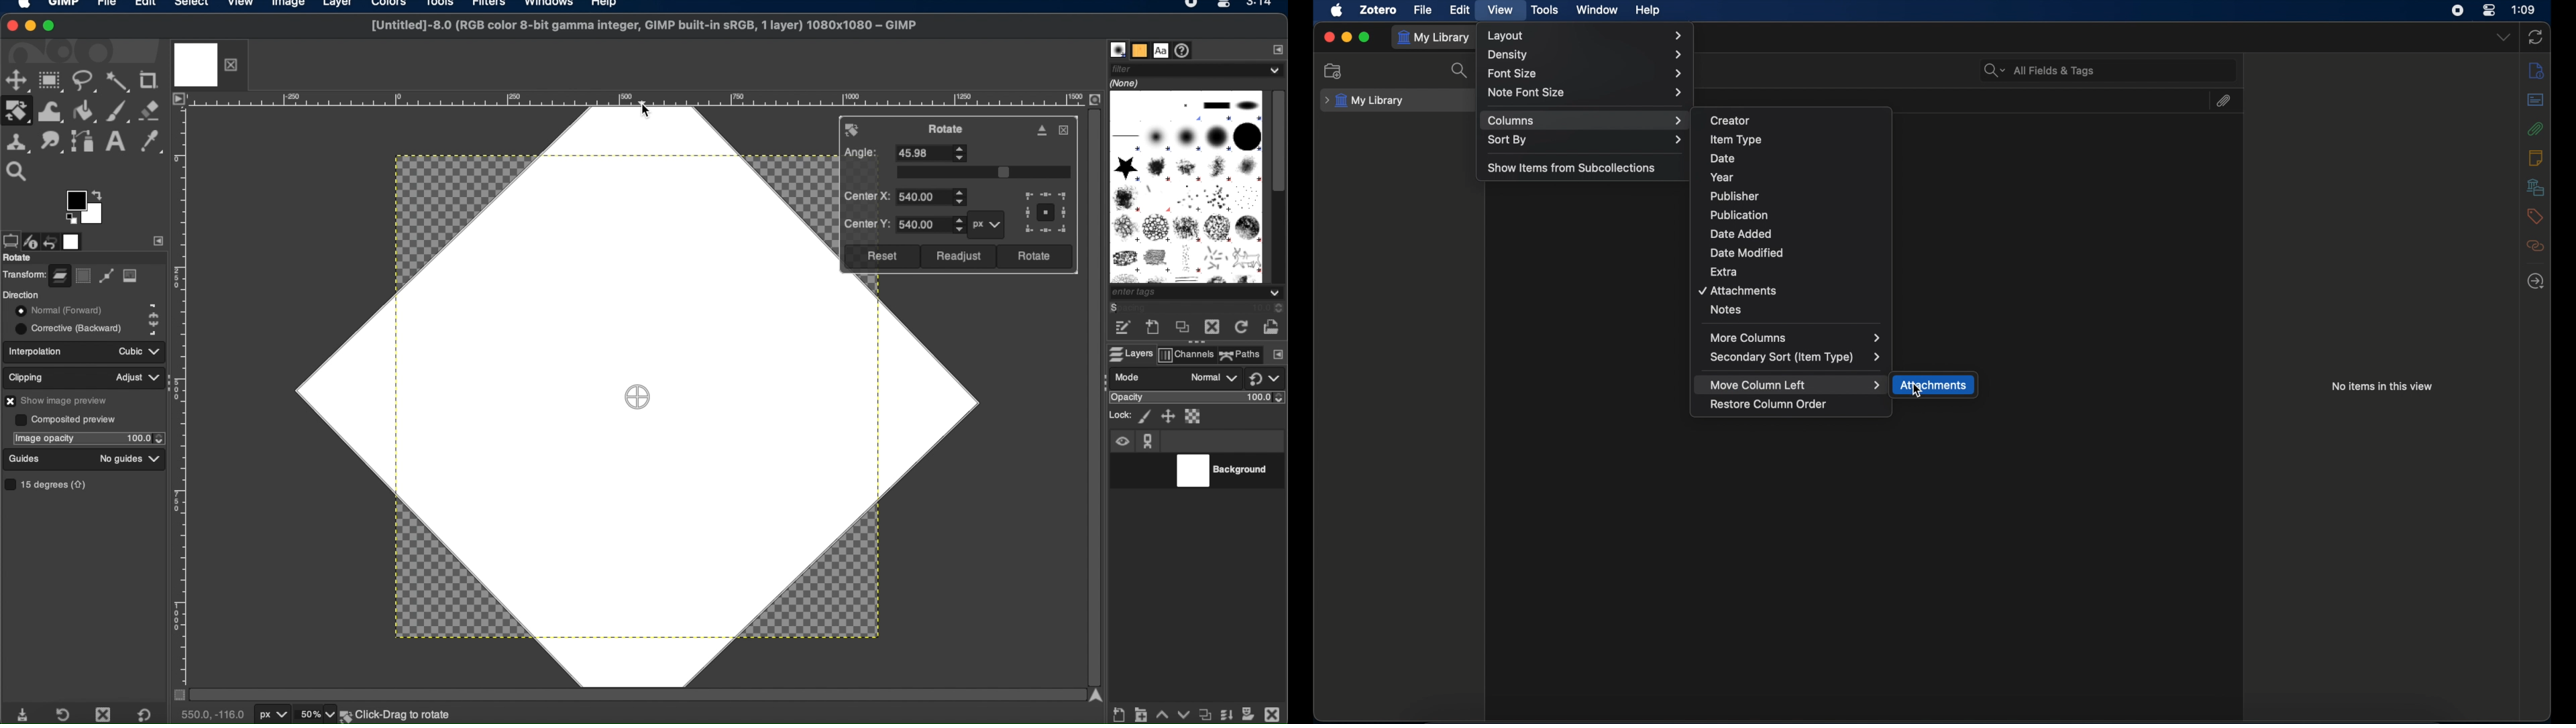 The image size is (2576, 728). What do you see at coordinates (1436, 38) in the screenshot?
I see `my library` at bounding box center [1436, 38].